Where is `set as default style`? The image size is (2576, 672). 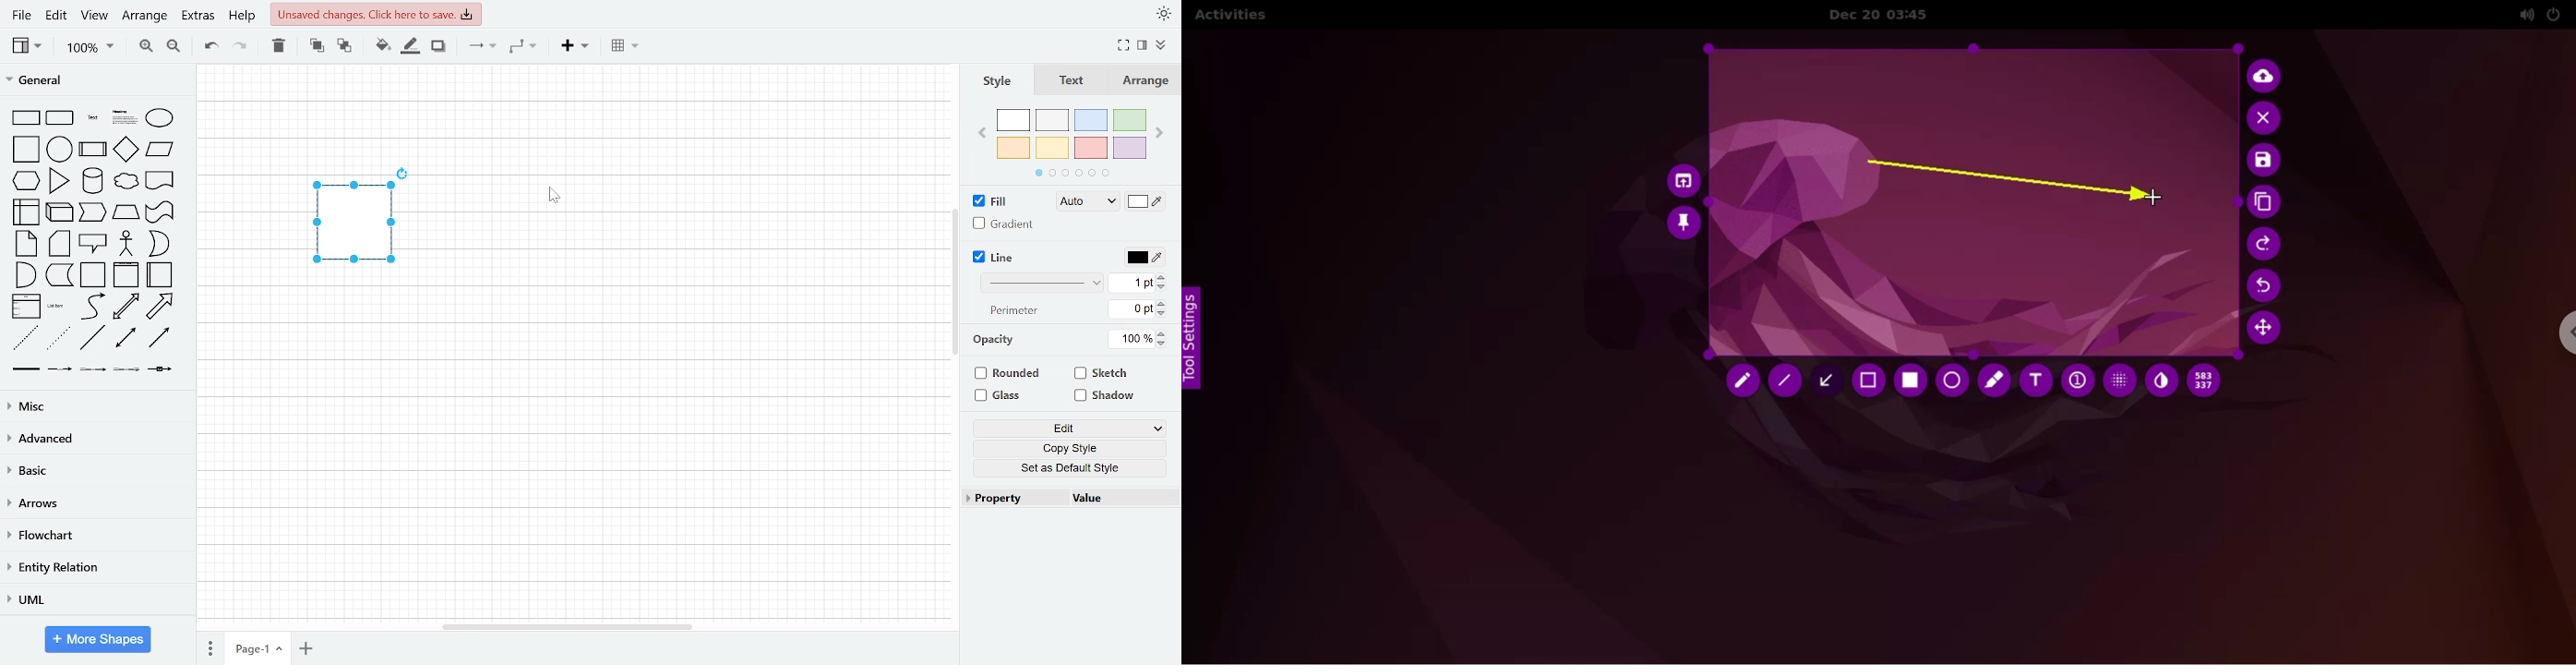 set as default style is located at coordinates (1072, 468).